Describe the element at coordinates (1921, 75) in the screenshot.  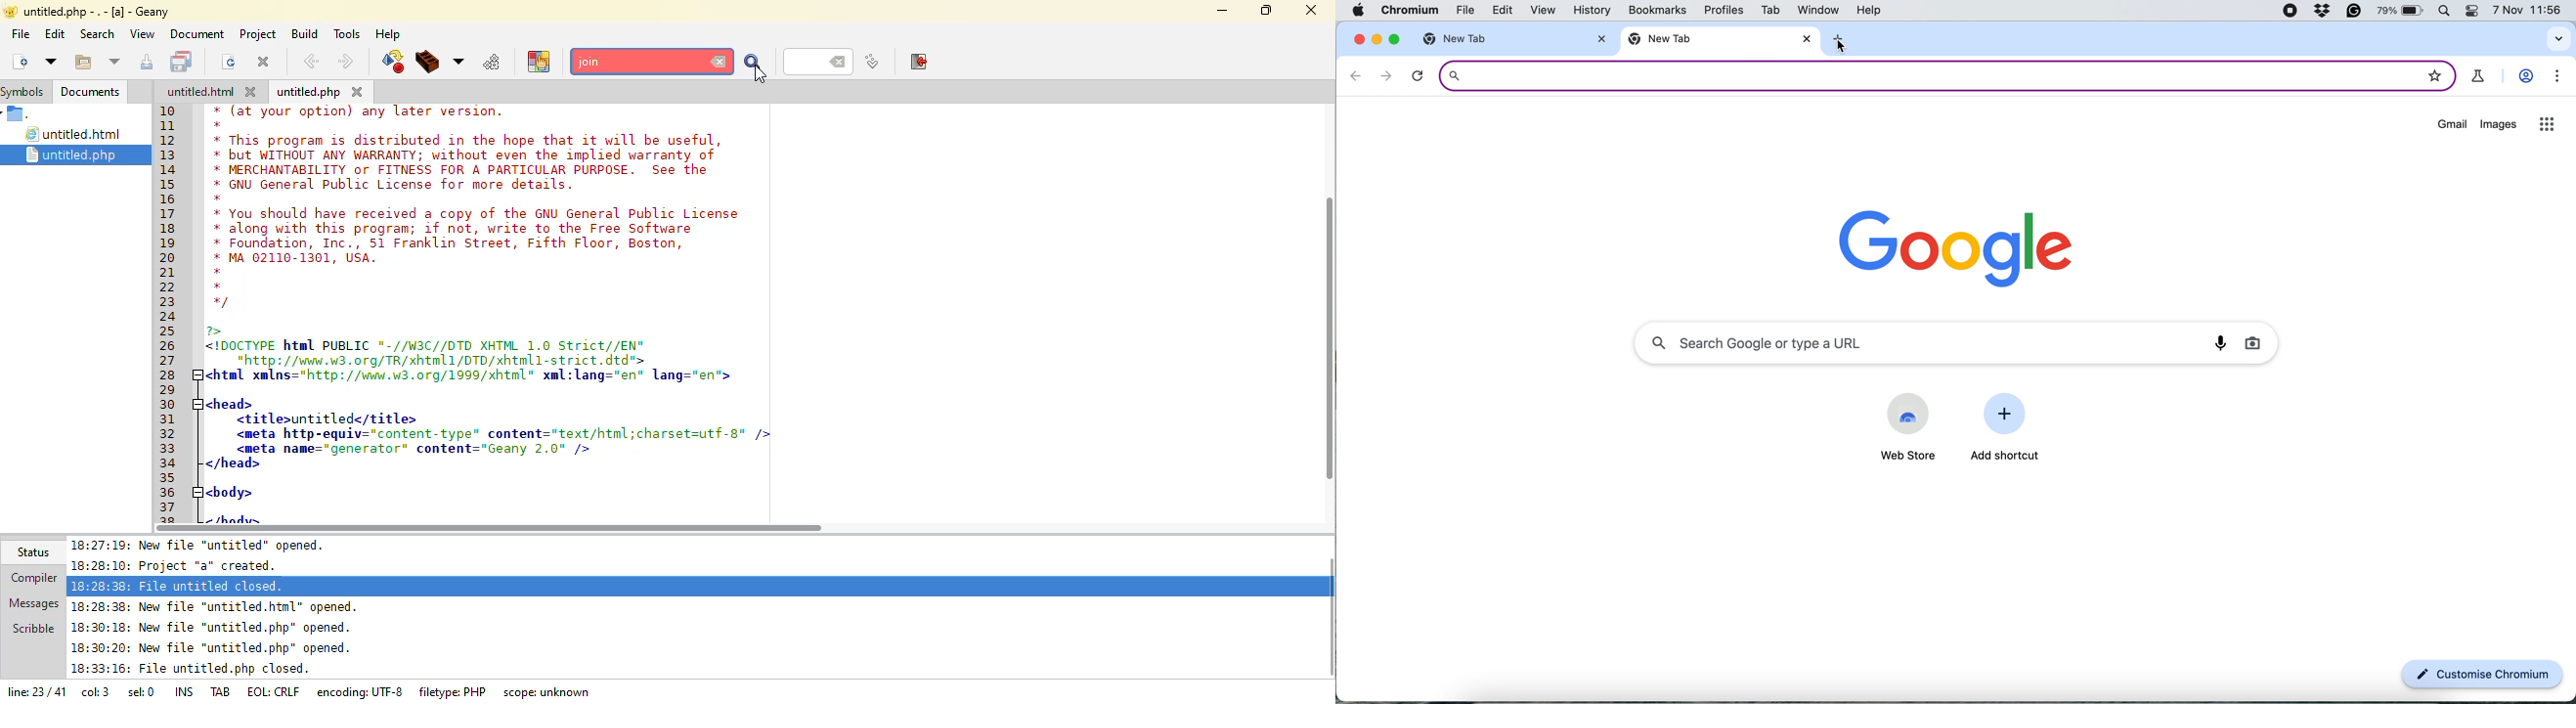
I see `search bar` at that location.